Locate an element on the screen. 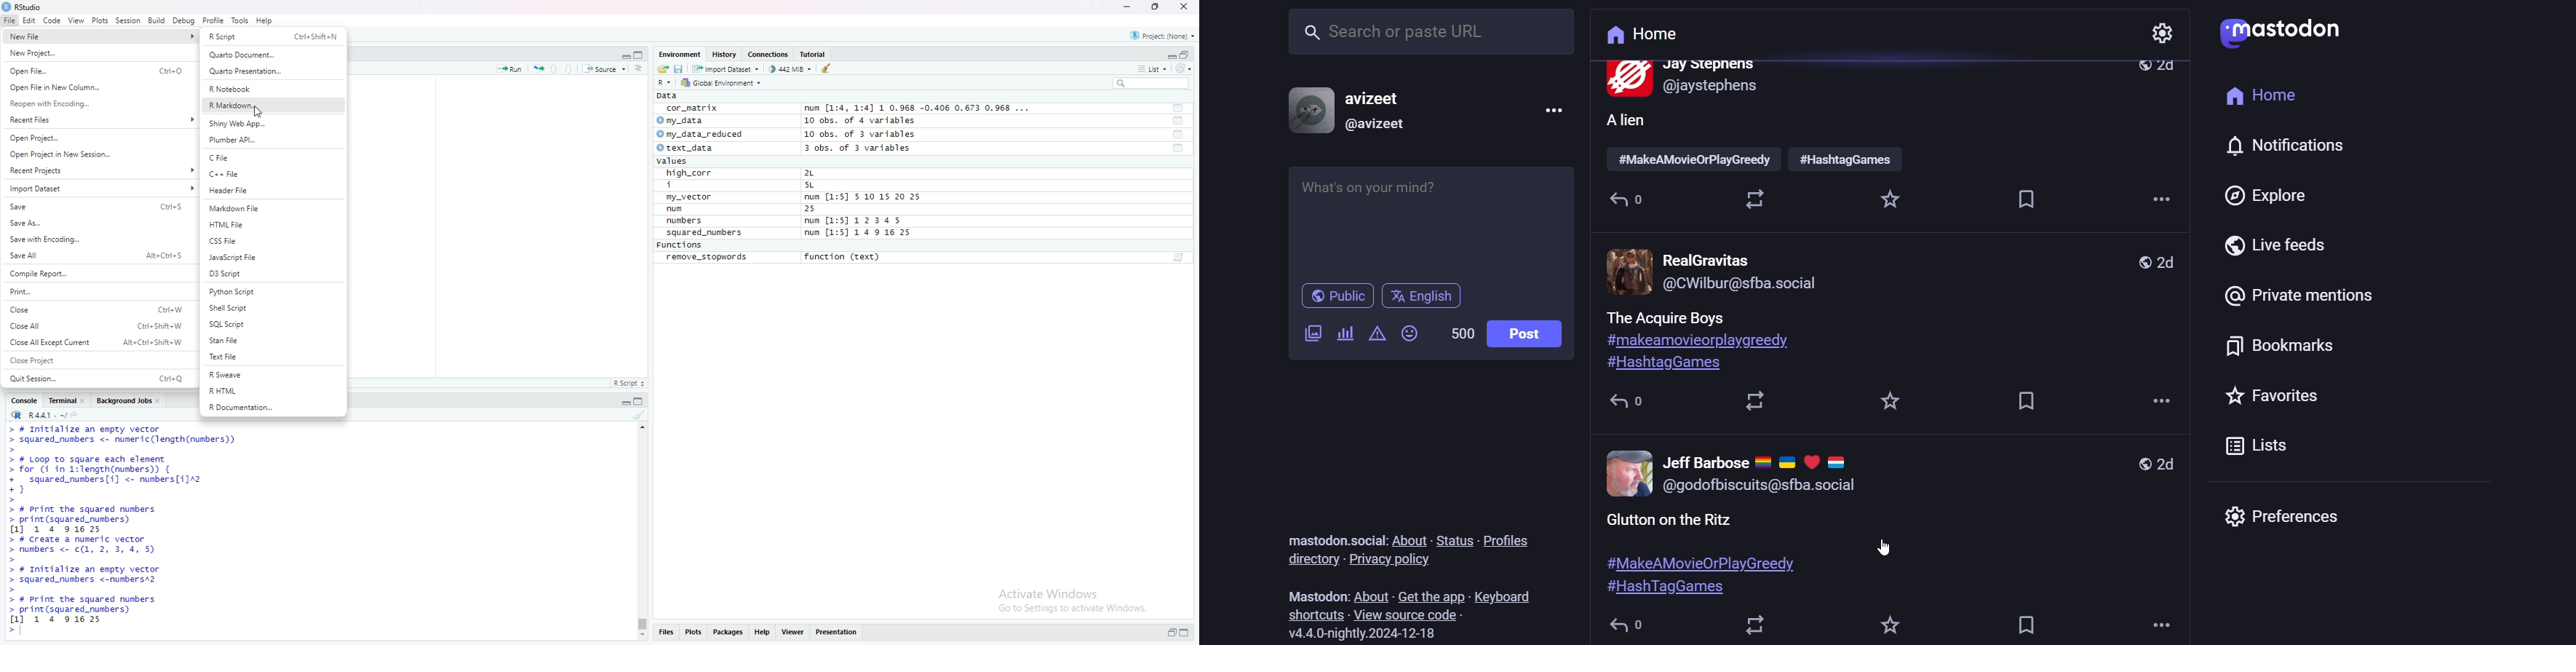 This screenshot has width=2576, height=672. Session is located at coordinates (127, 21).